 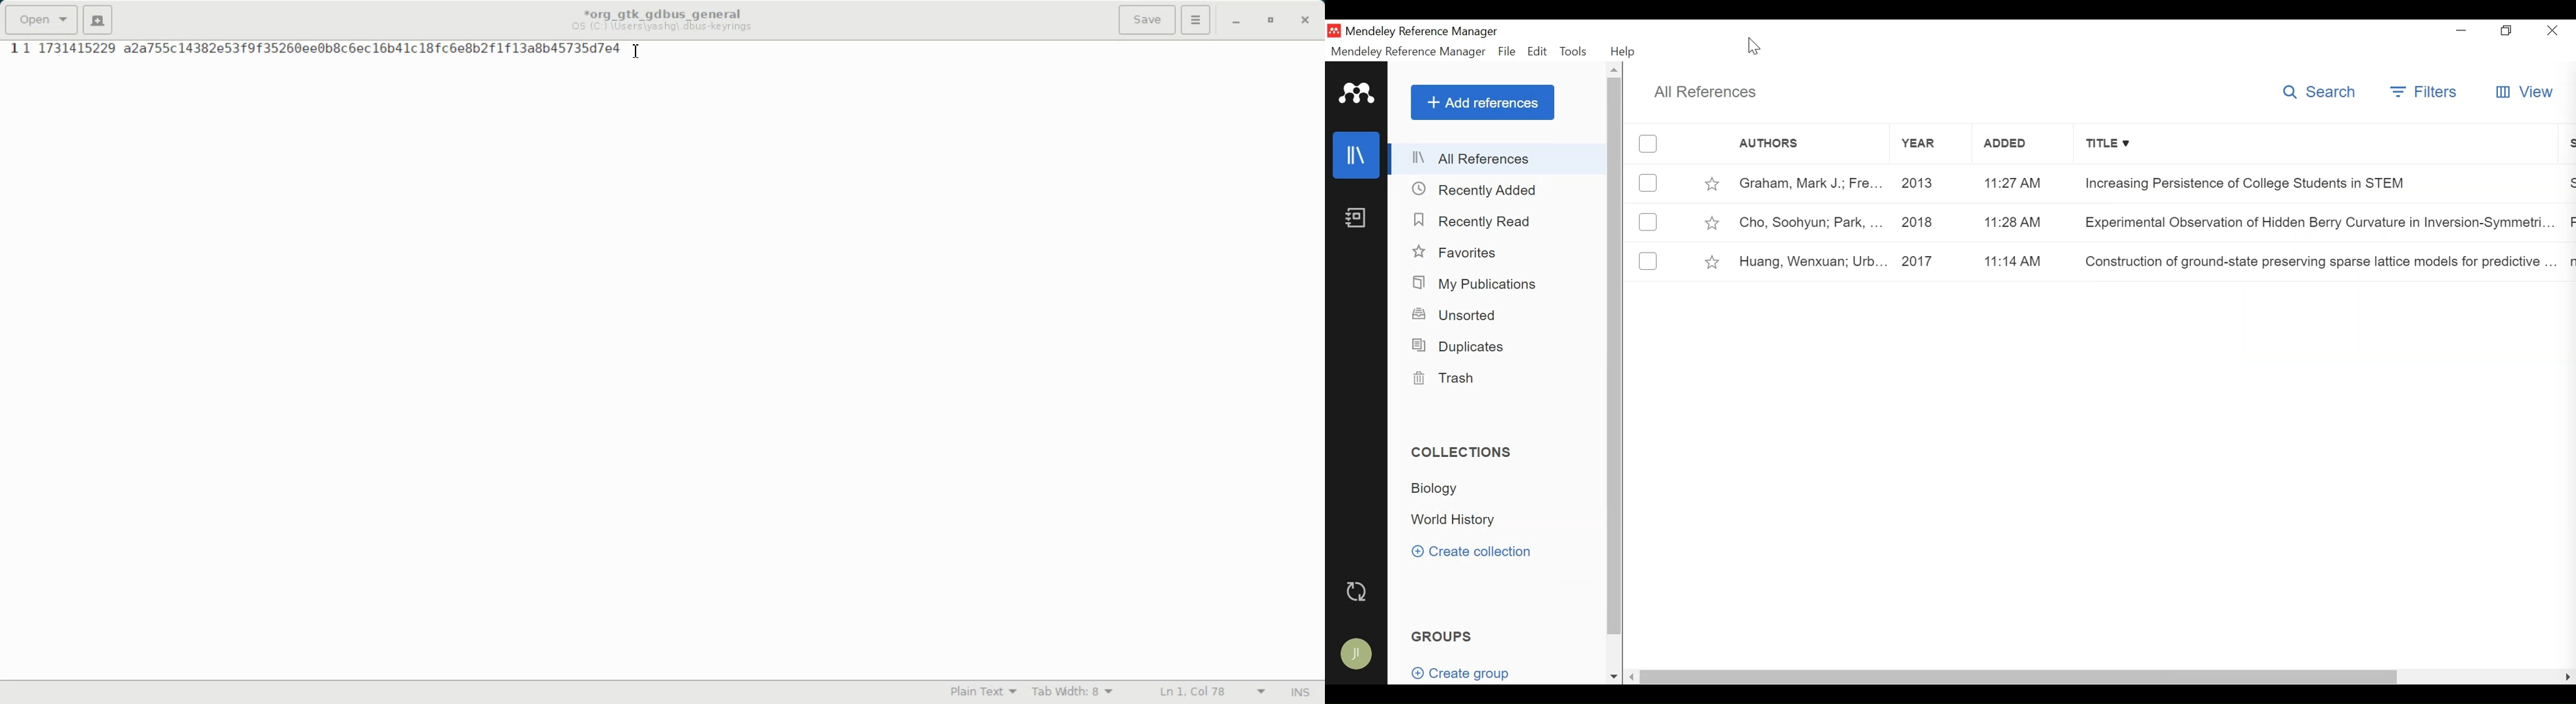 What do you see at coordinates (1465, 346) in the screenshot?
I see `Duplicates` at bounding box center [1465, 346].